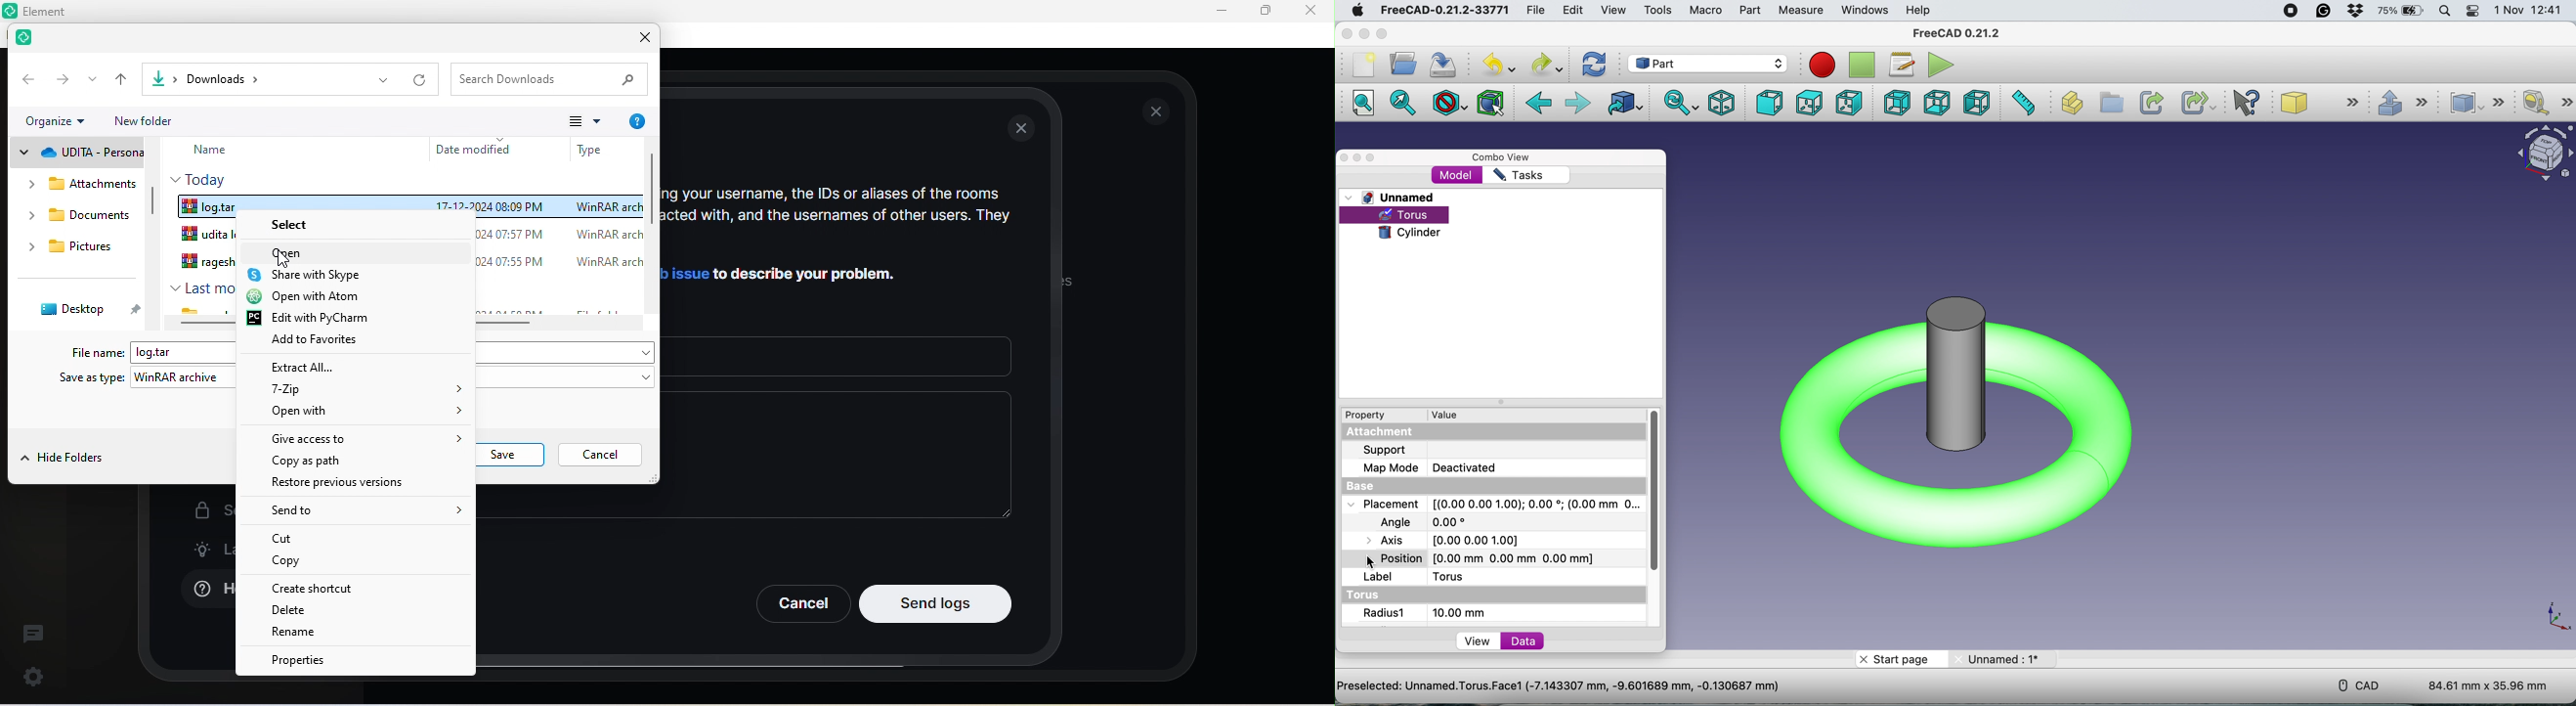 The height and width of the screenshot is (728, 2576). Describe the element at coordinates (1847, 103) in the screenshot. I see `right` at that location.